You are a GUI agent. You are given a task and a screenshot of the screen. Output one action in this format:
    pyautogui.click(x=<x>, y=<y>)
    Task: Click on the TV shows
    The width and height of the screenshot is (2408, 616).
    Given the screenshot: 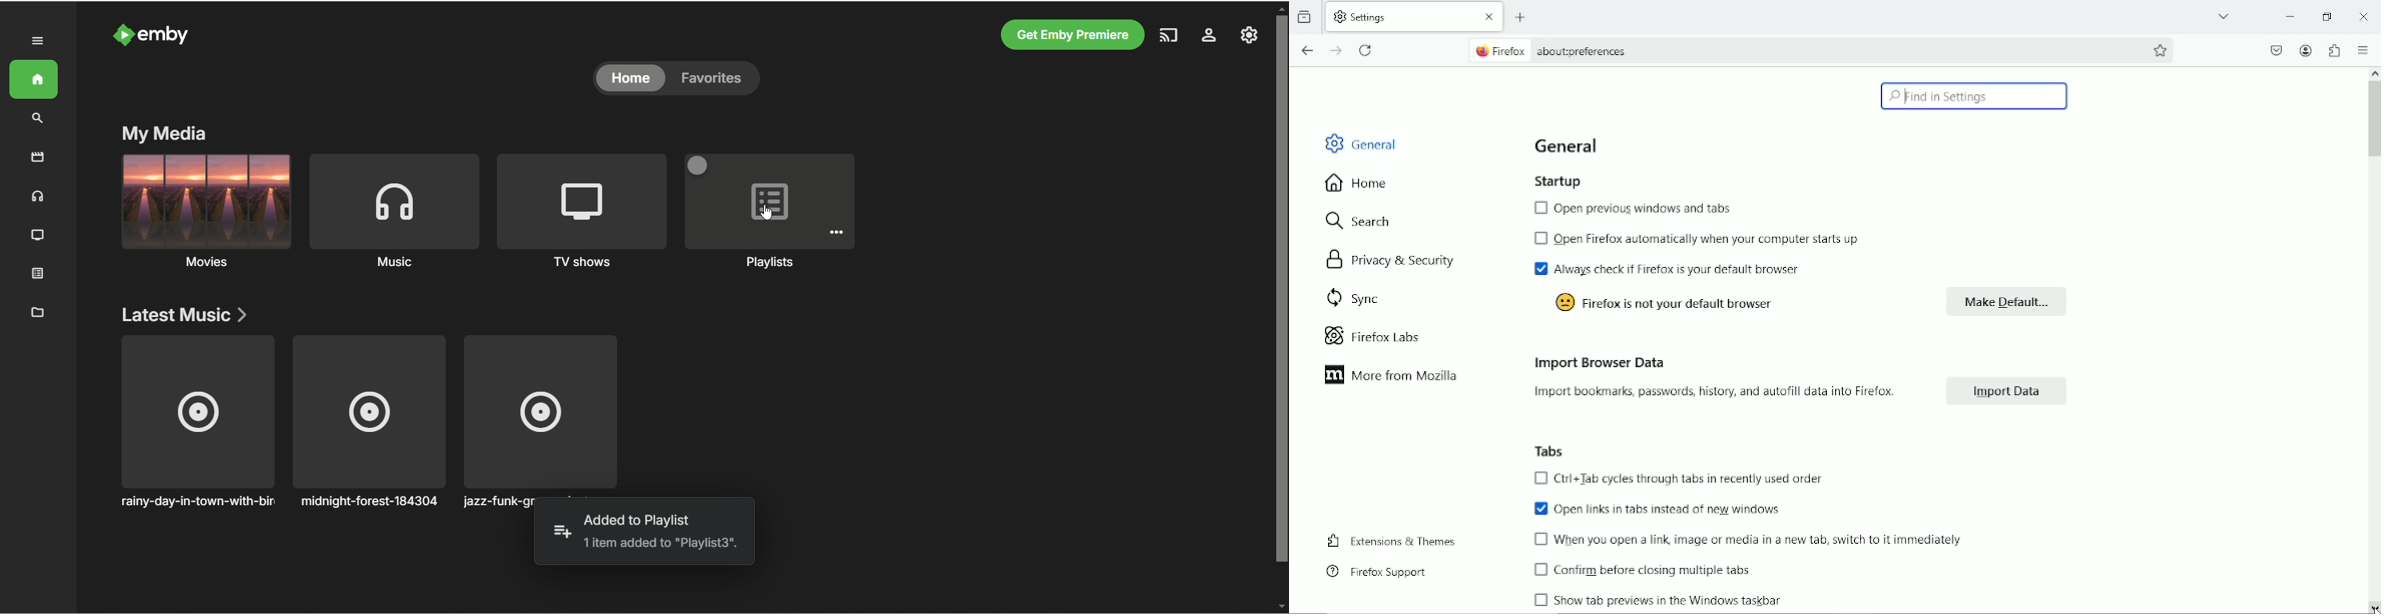 What is the action you would take?
    pyautogui.click(x=38, y=236)
    